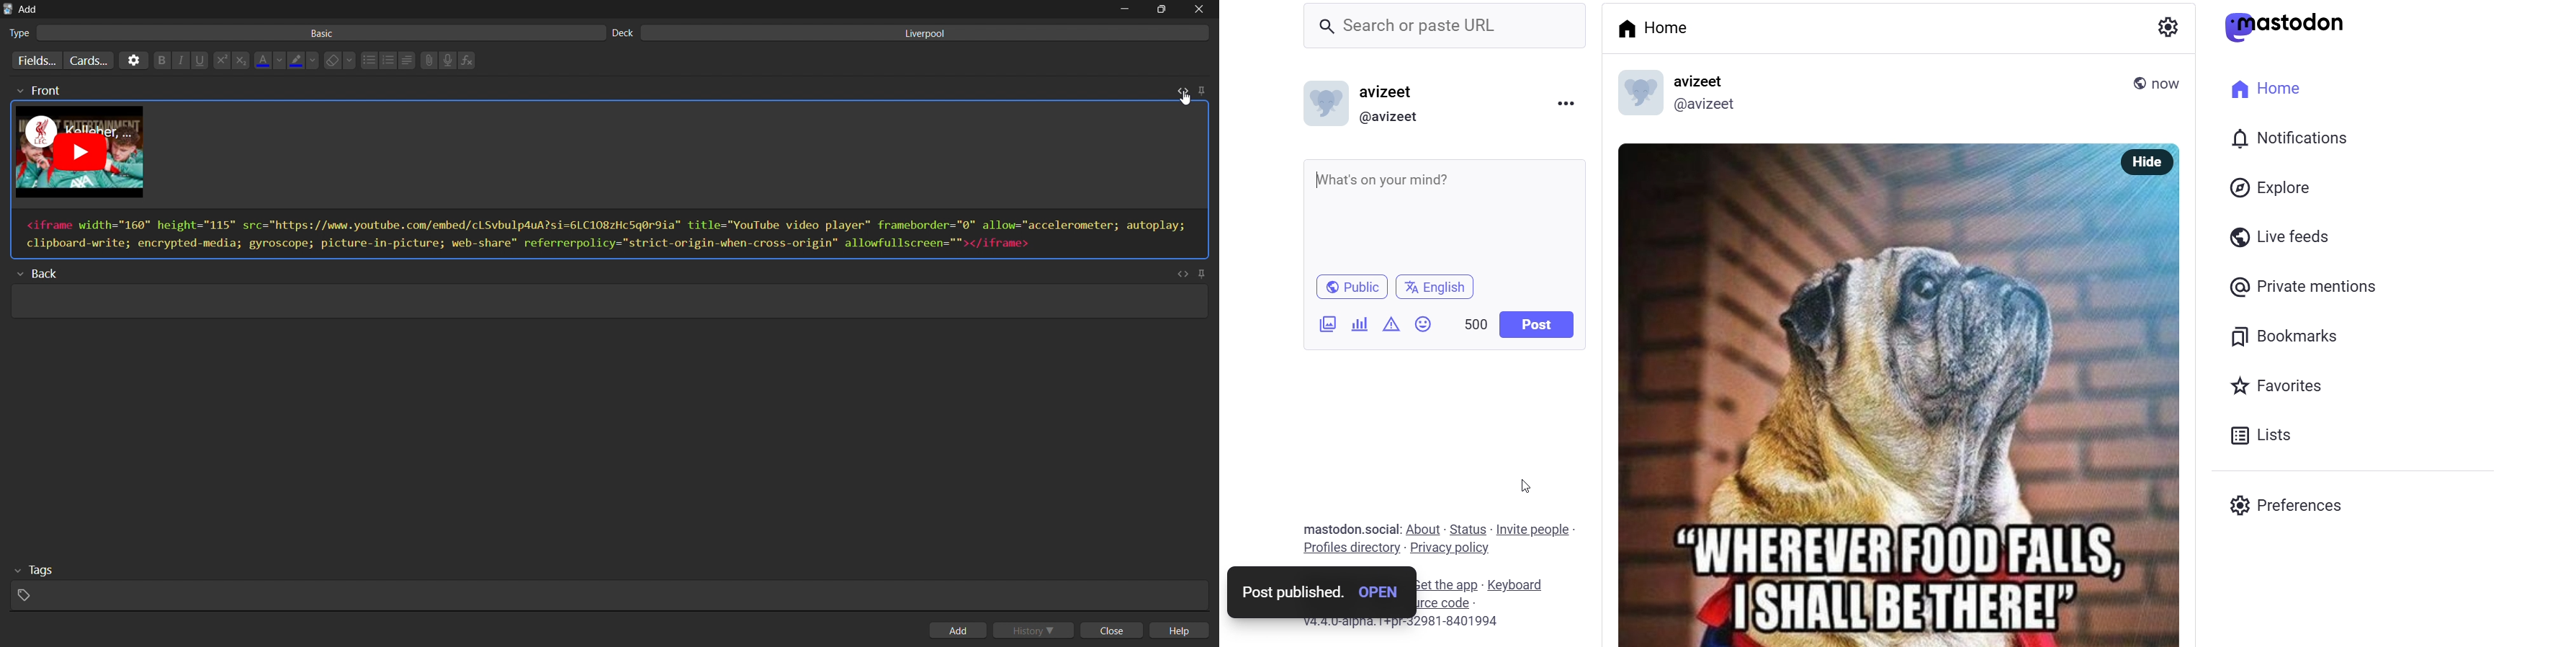  What do you see at coordinates (428, 60) in the screenshot?
I see `attach files` at bounding box center [428, 60].